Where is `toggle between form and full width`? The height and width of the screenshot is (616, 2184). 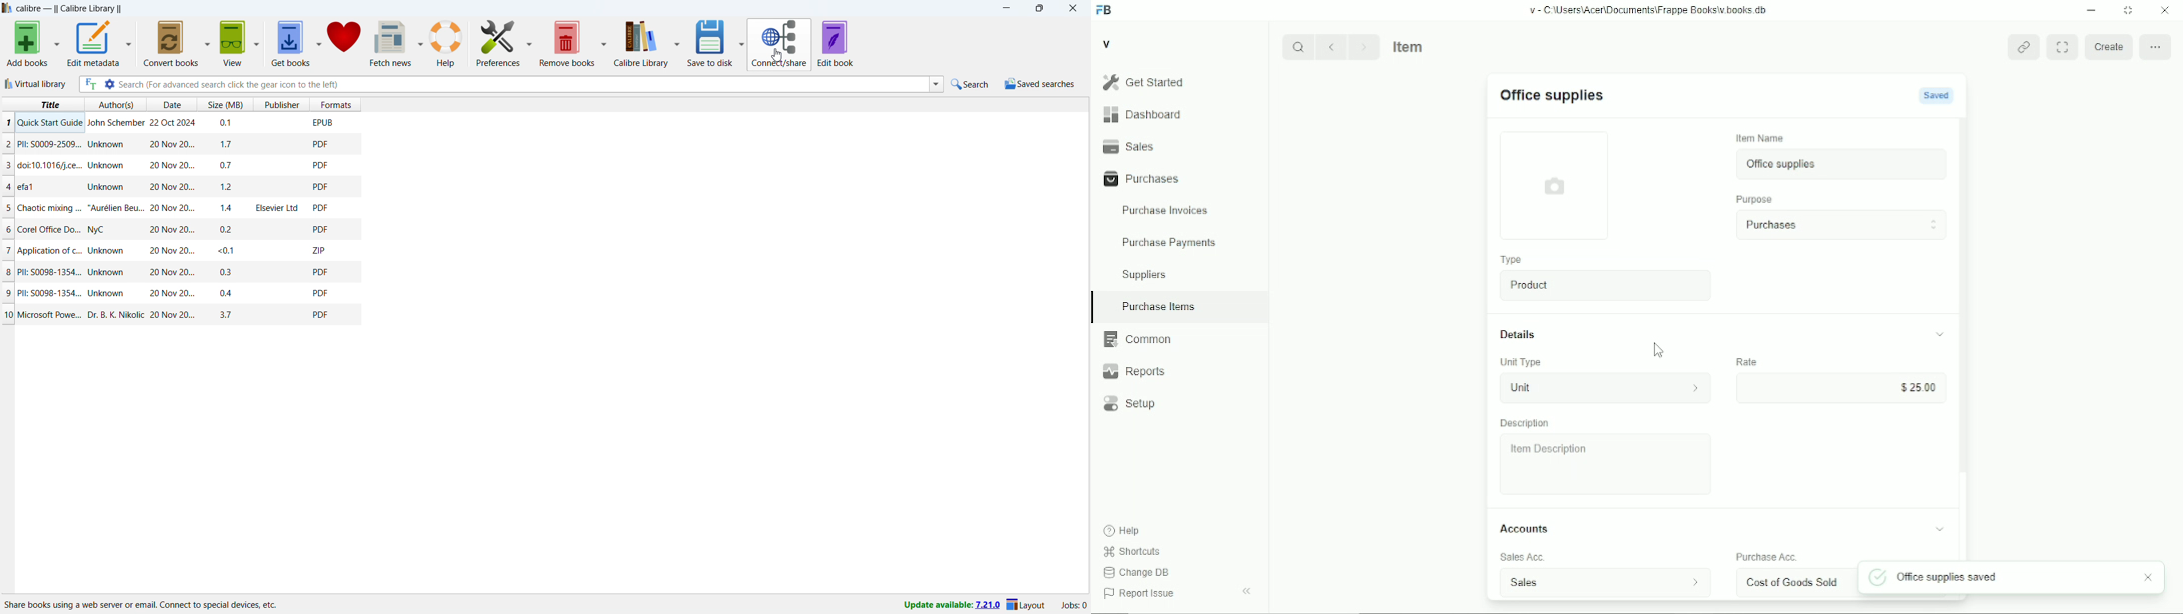
toggle between form and full width is located at coordinates (2063, 46).